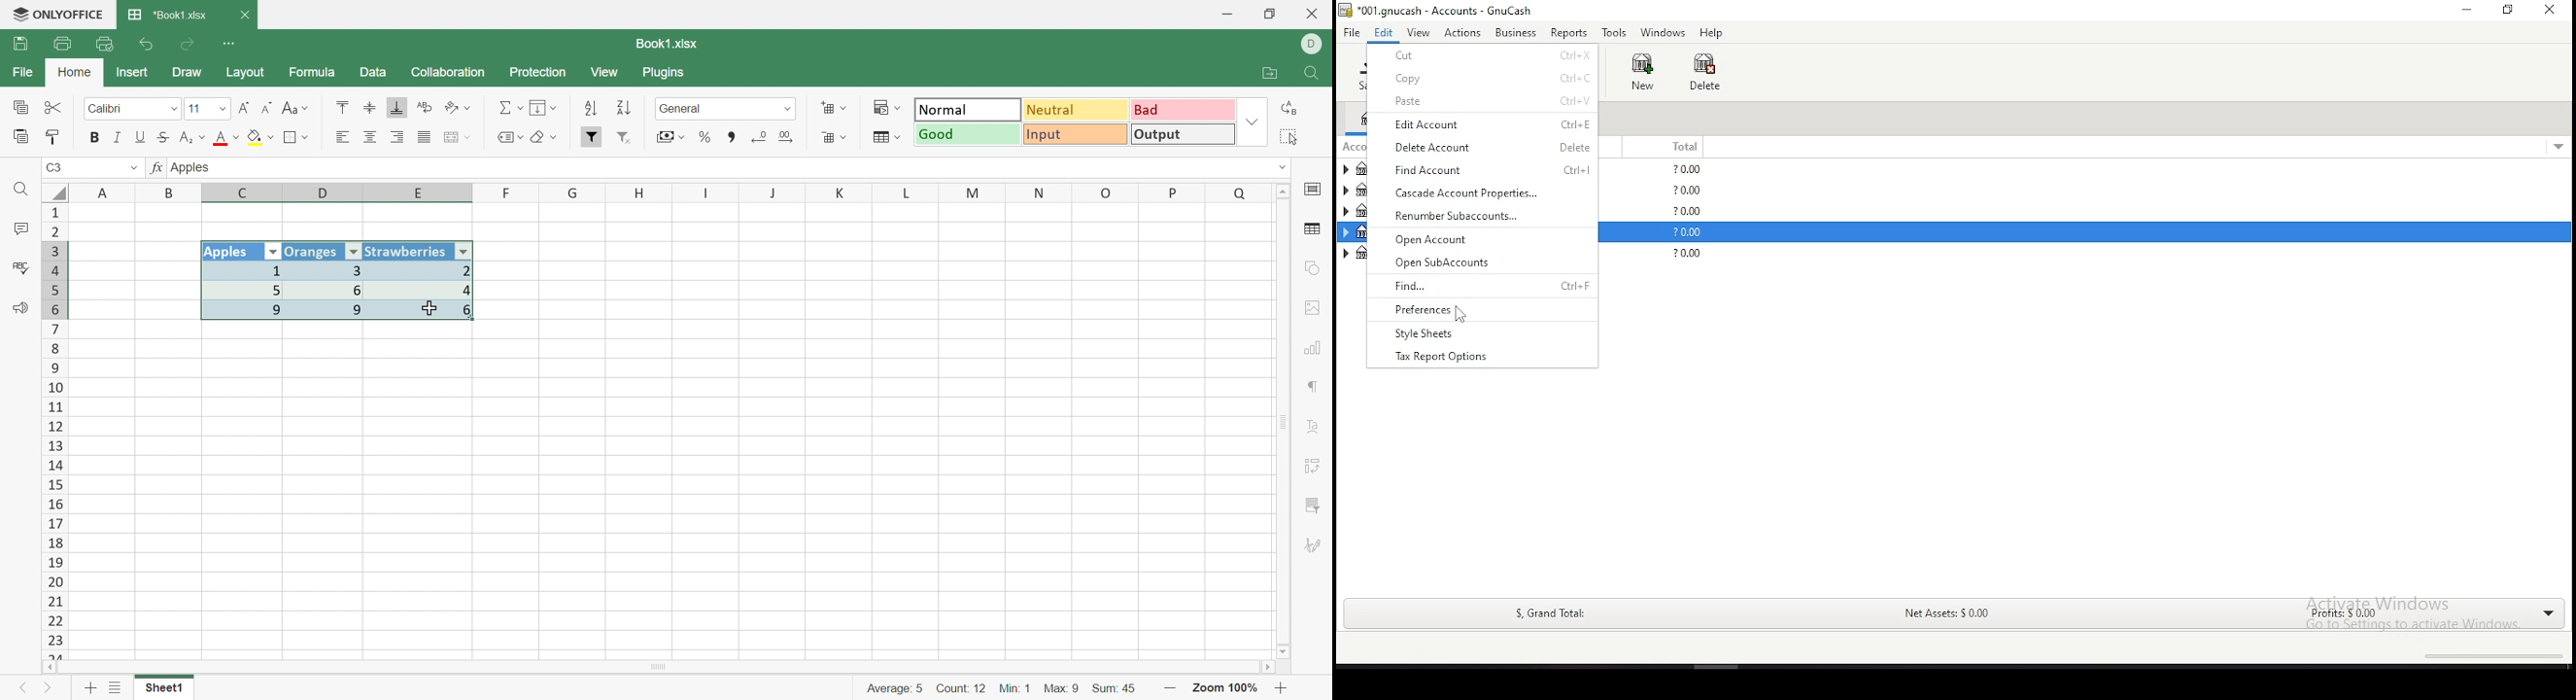  What do you see at coordinates (1492, 101) in the screenshot?
I see `paste` at bounding box center [1492, 101].